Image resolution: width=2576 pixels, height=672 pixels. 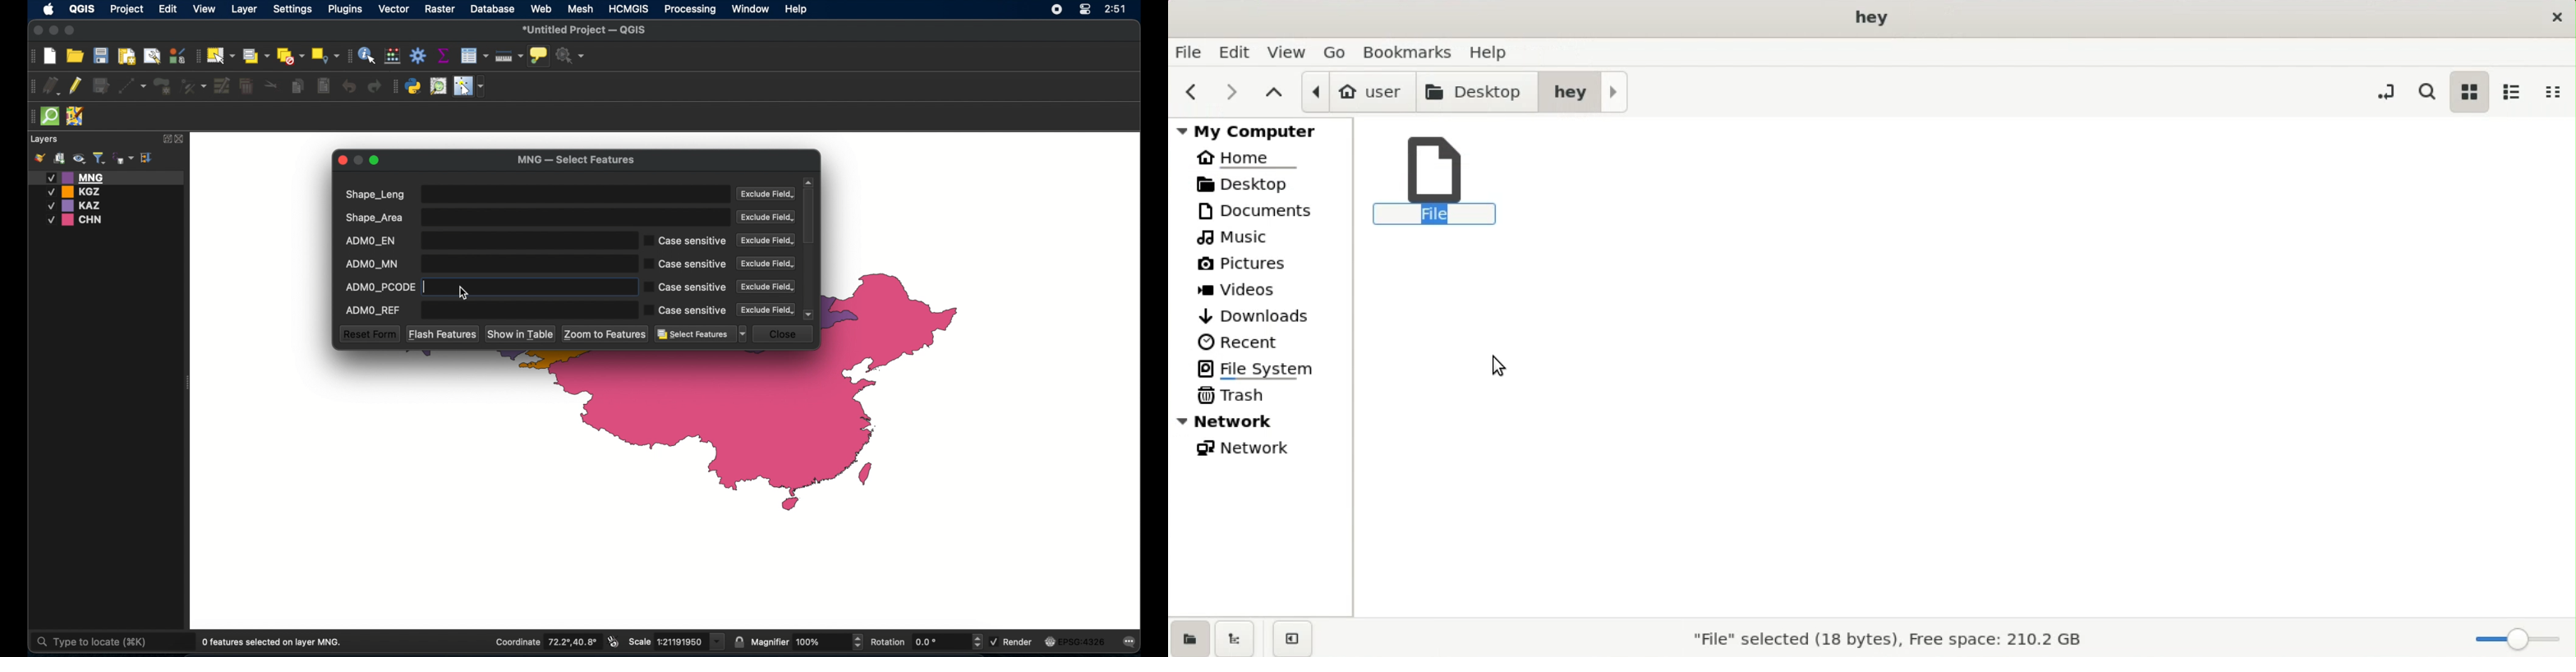 What do you see at coordinates (629, 9) in the screenshot?
I see `HCMGIS` at bounding box center [629, 9].